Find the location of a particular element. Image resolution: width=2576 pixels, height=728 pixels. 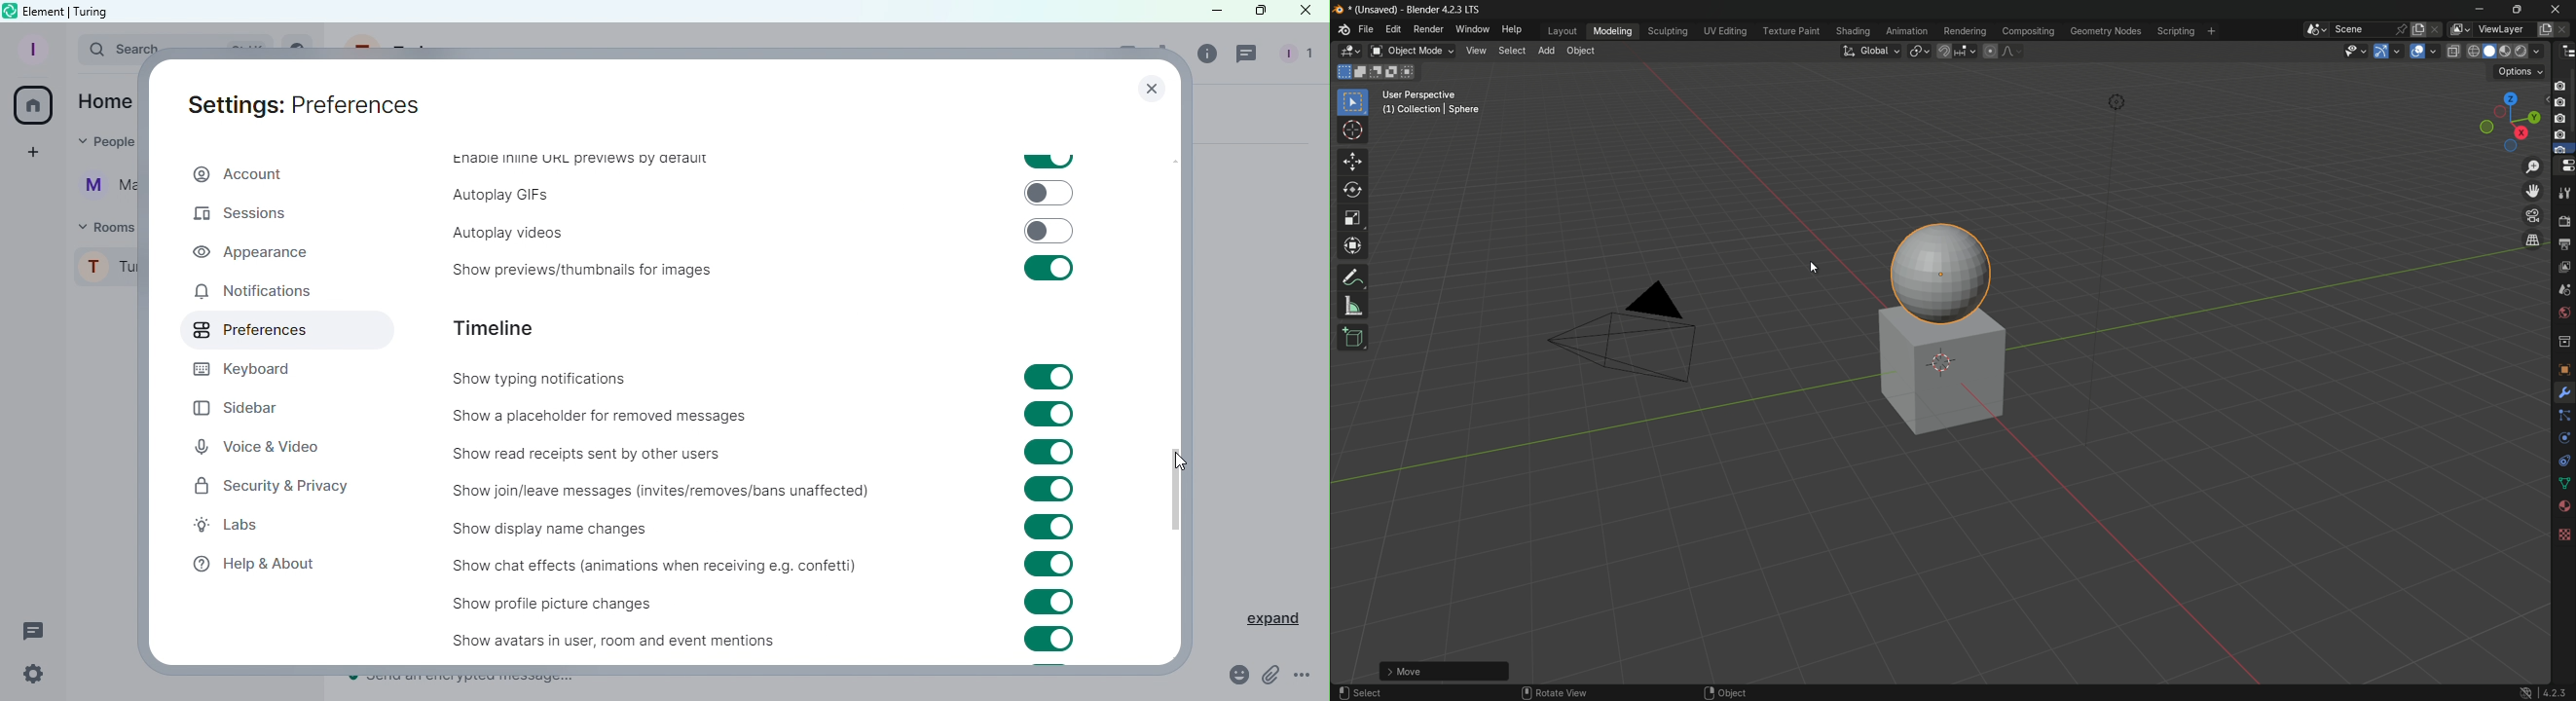

Toggle is located at coordinates (1045, 530).